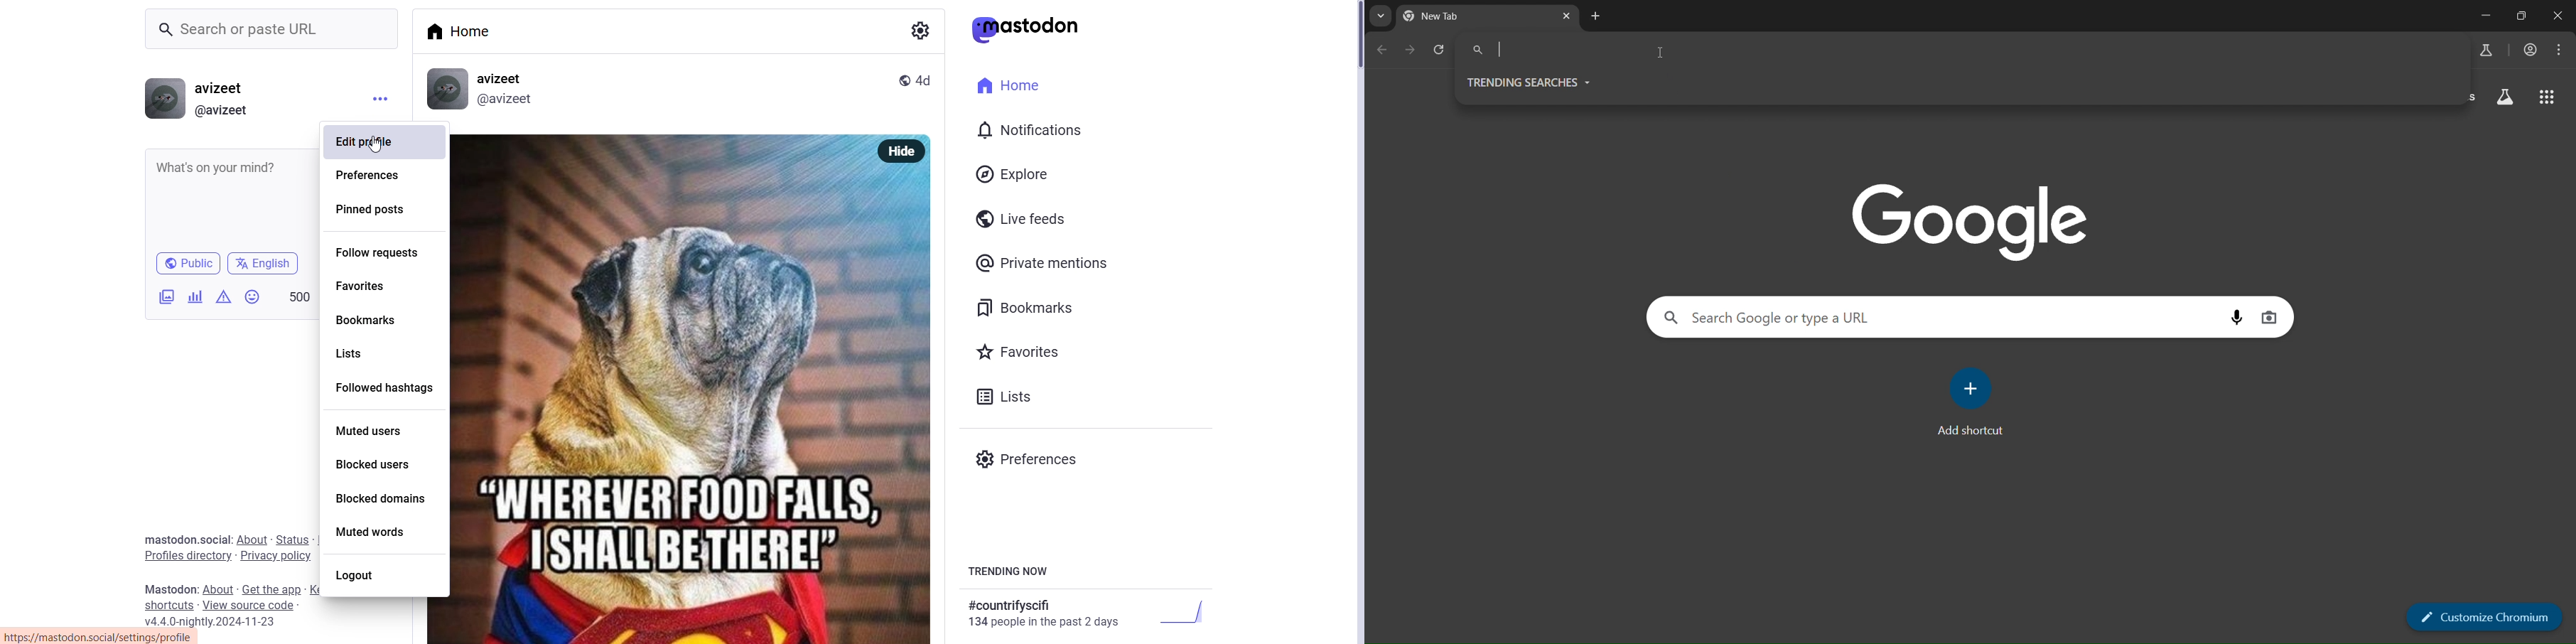  I want to click on source code, so click(252, 606).